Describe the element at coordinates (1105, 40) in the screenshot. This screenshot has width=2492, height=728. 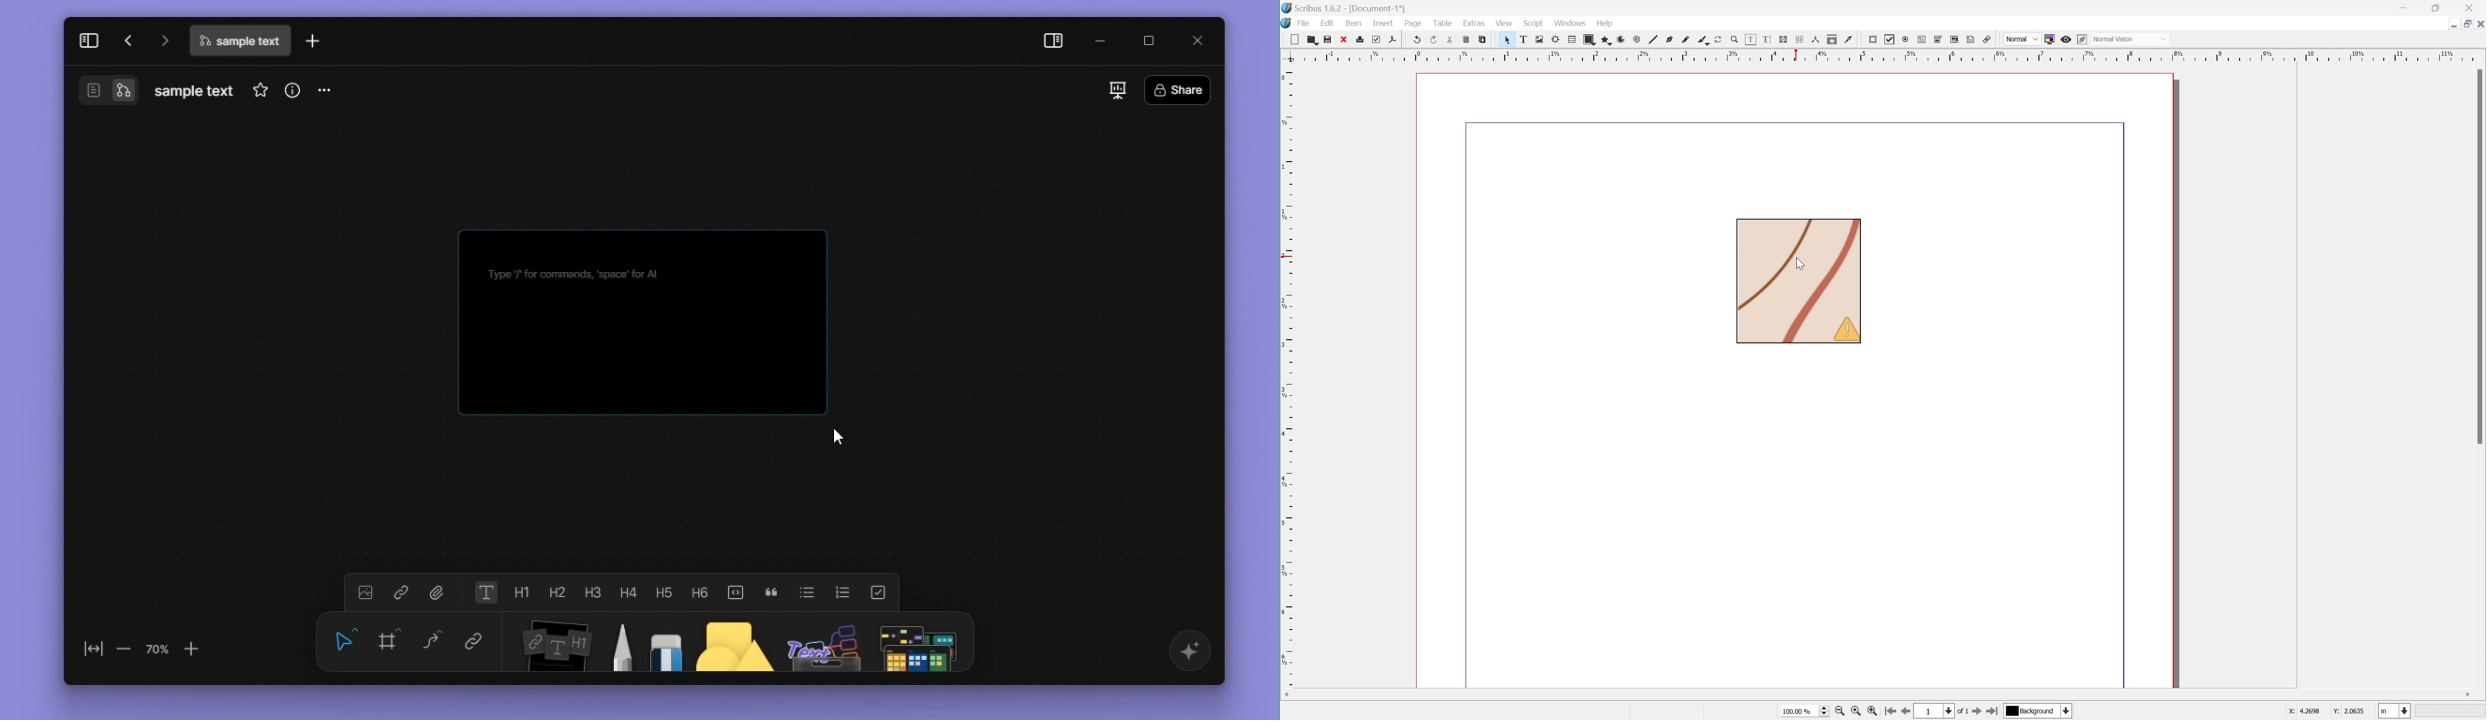
I see `minimize` at that location.